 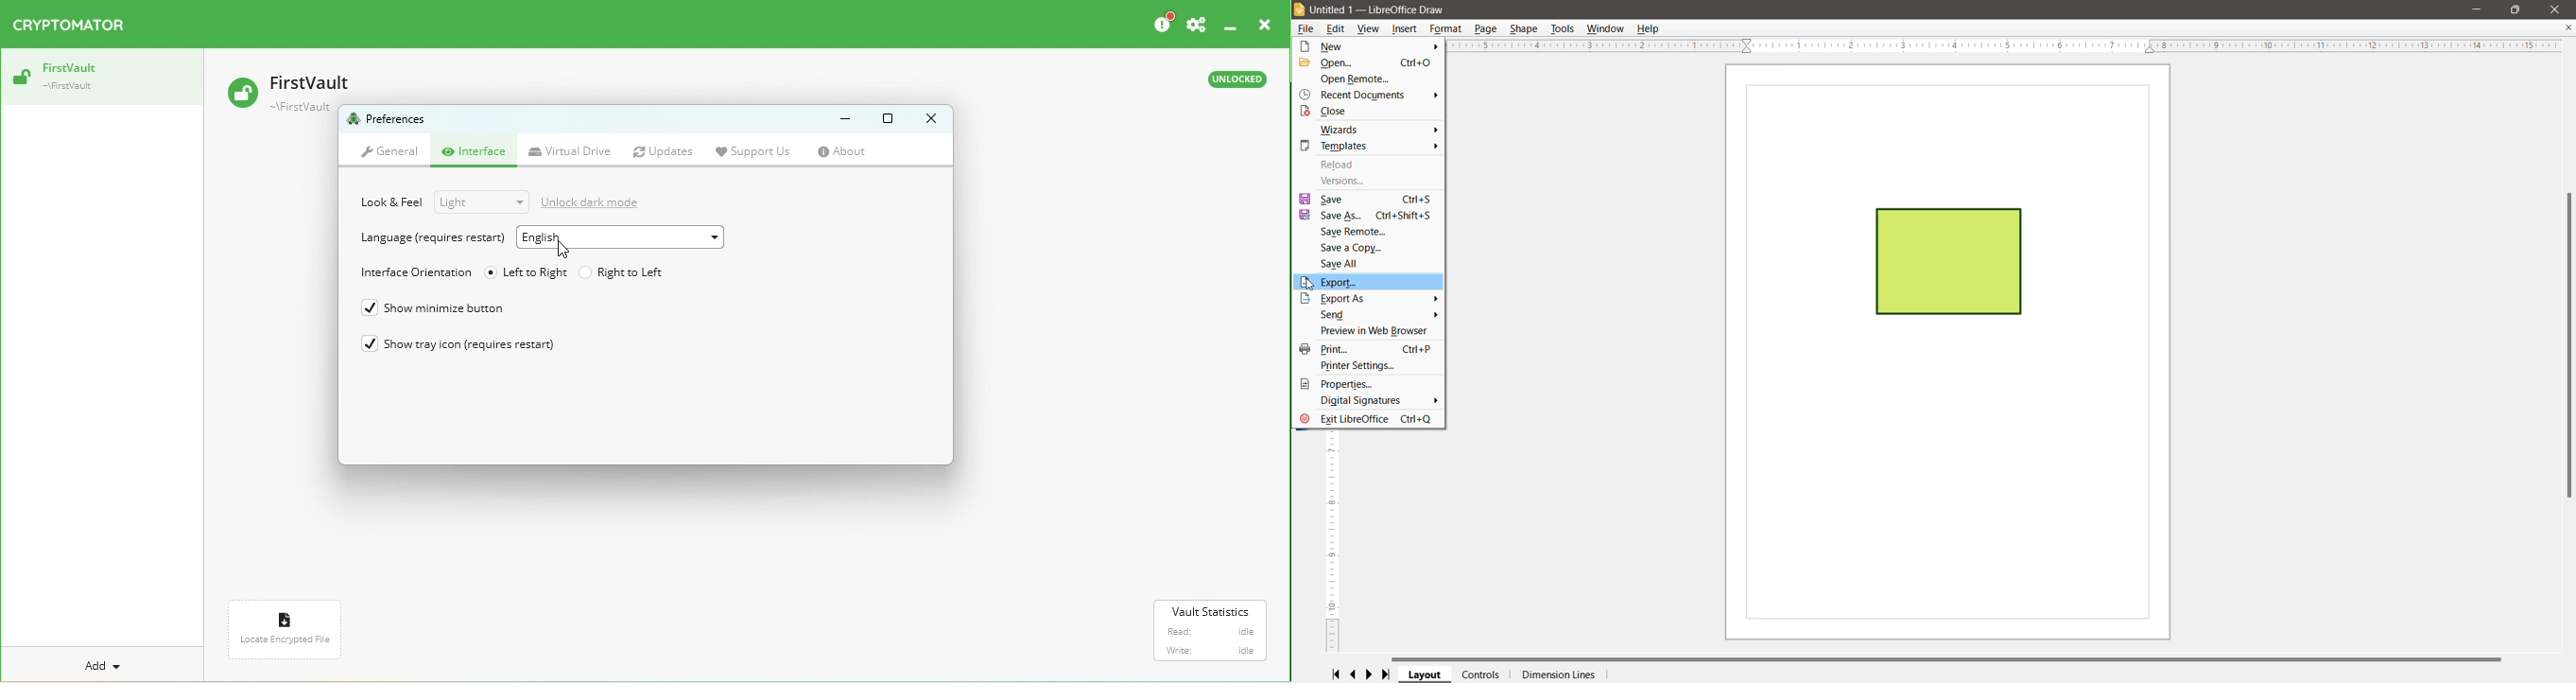 What do you see at coordinates (1368, 330) in the screenshot?
I see `Preview in Web Browser` at bounding box center [1368, 330].